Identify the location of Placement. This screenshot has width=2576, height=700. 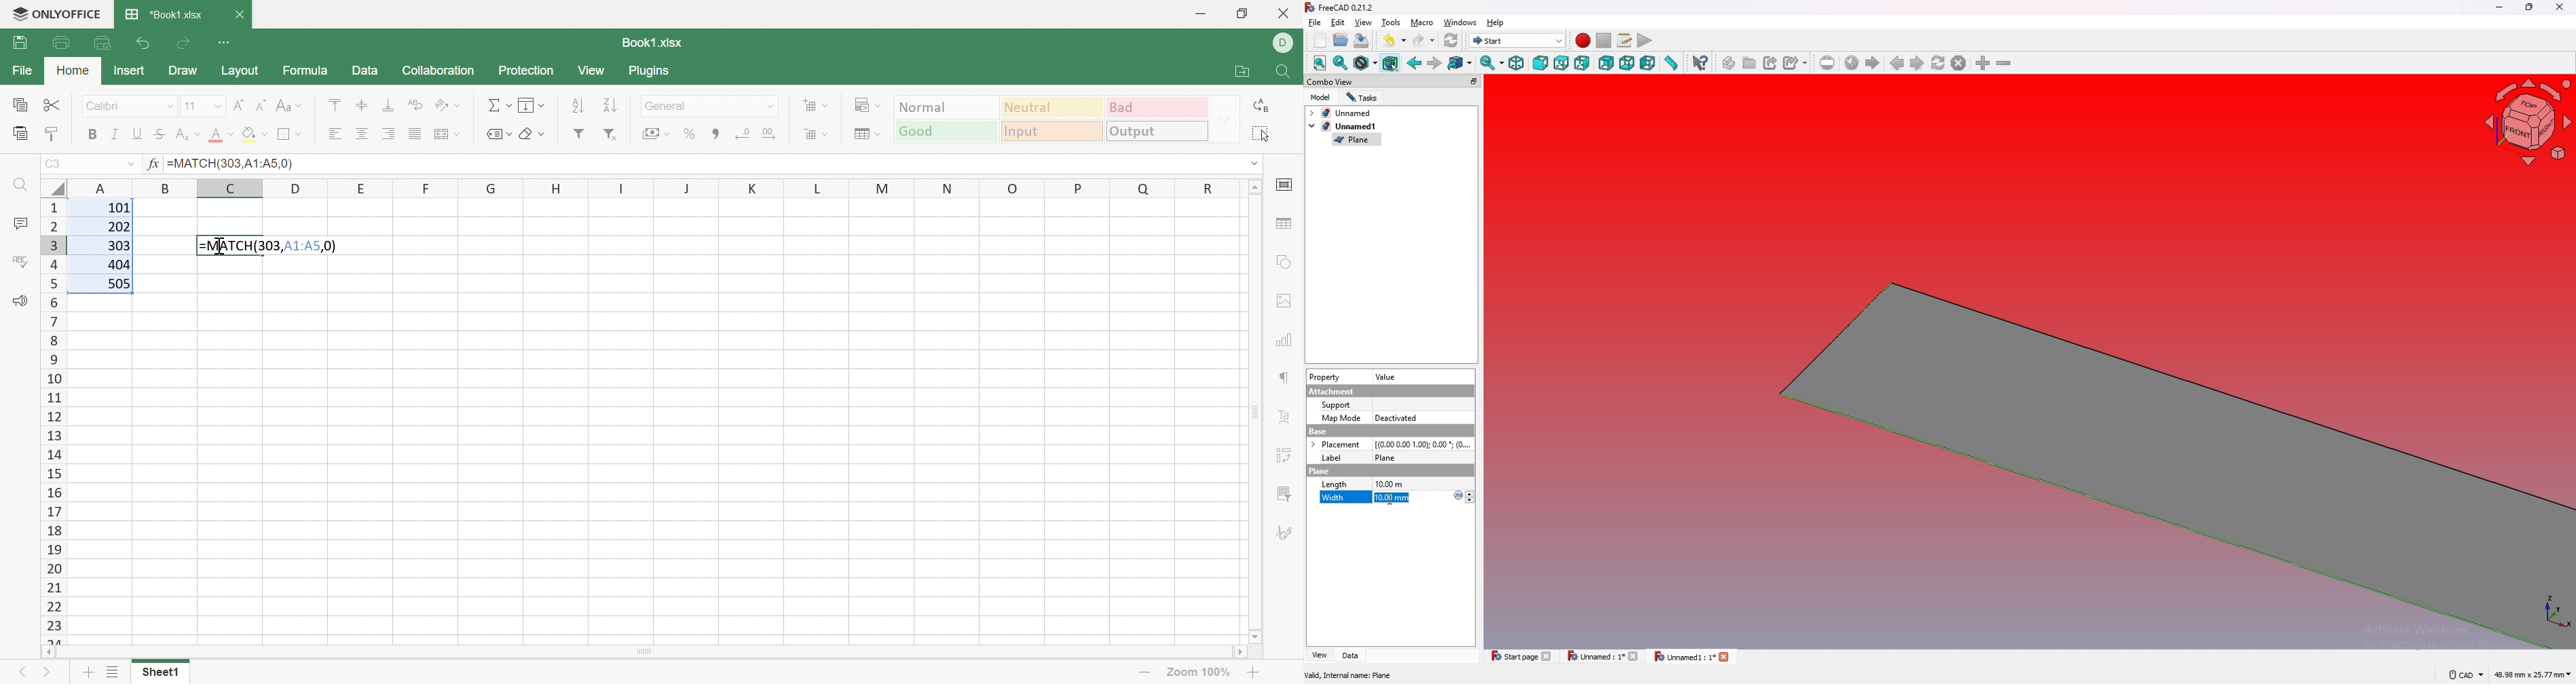
(1335, 444).